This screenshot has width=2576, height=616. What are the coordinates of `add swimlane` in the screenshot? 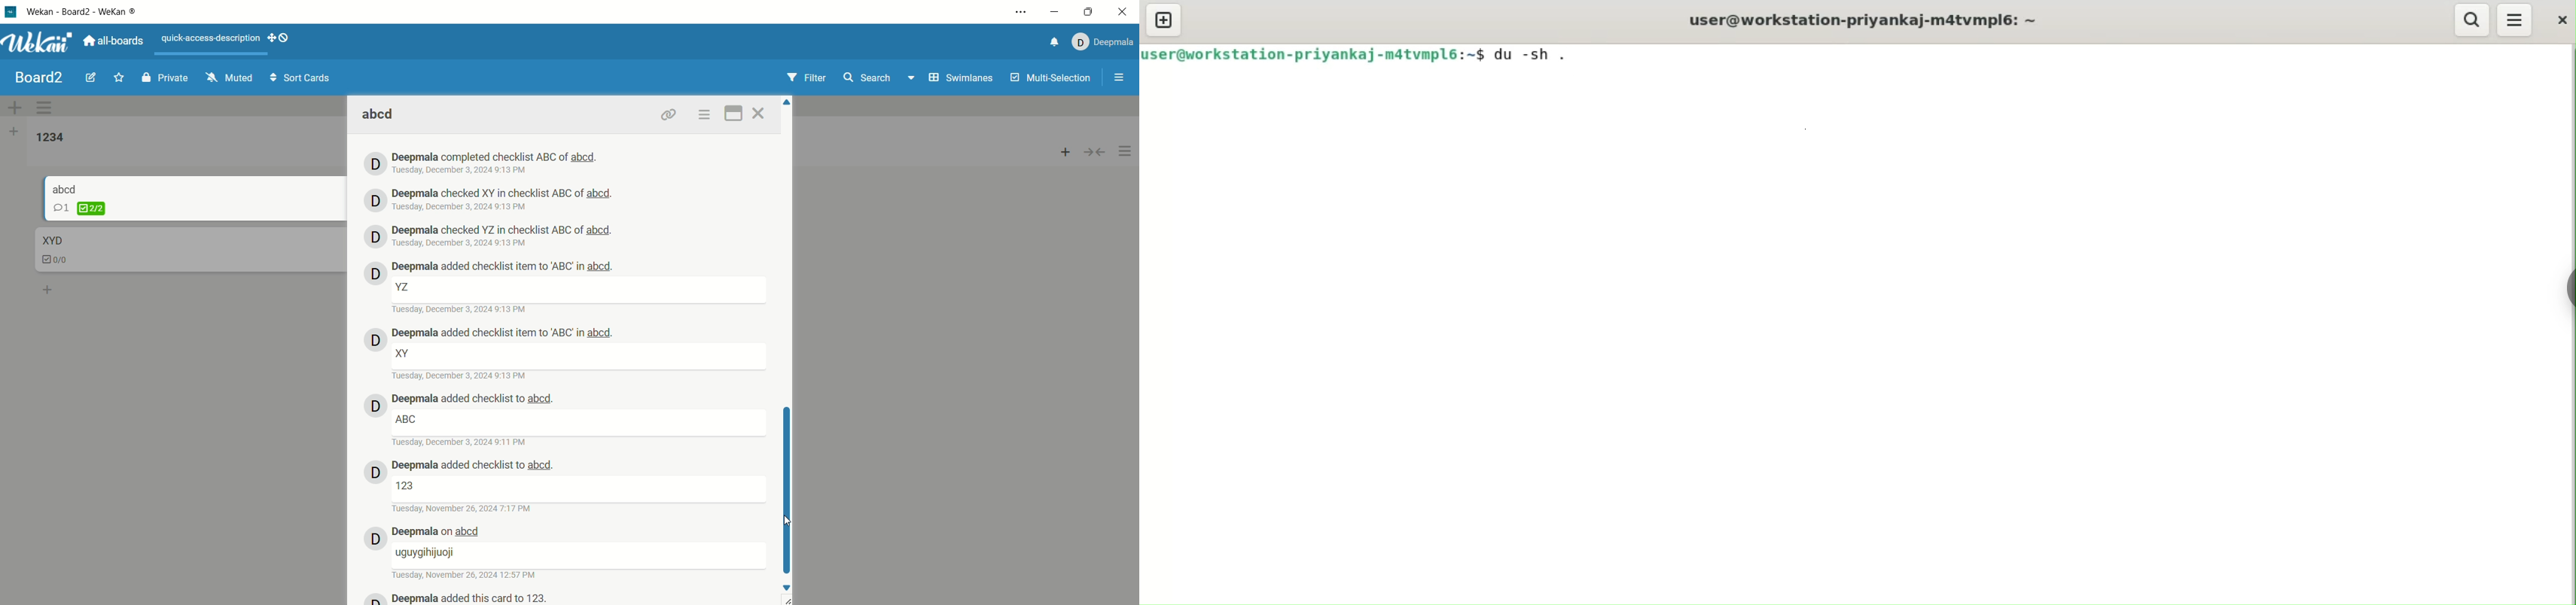 It's located at (15, 107).